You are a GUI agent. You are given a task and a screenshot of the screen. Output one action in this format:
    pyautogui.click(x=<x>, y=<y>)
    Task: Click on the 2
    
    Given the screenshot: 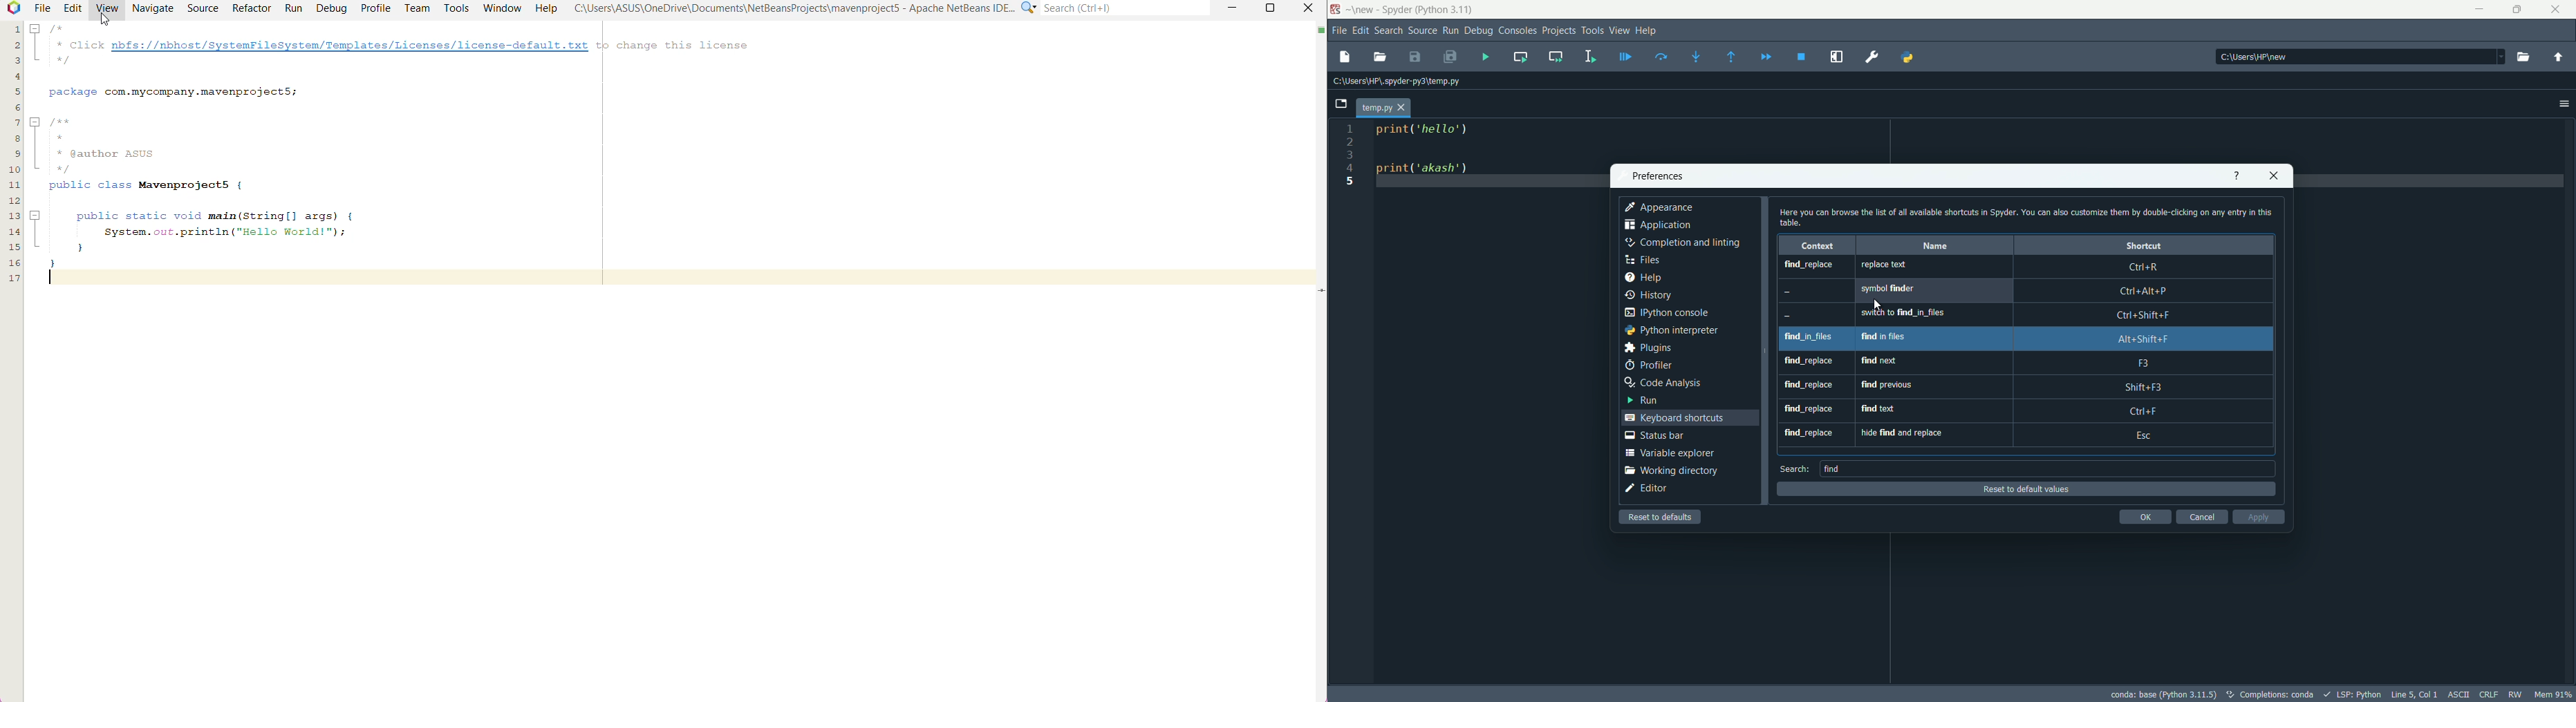 What is the action you would take?
    pyautogui.click(x=1350, y=142)
    